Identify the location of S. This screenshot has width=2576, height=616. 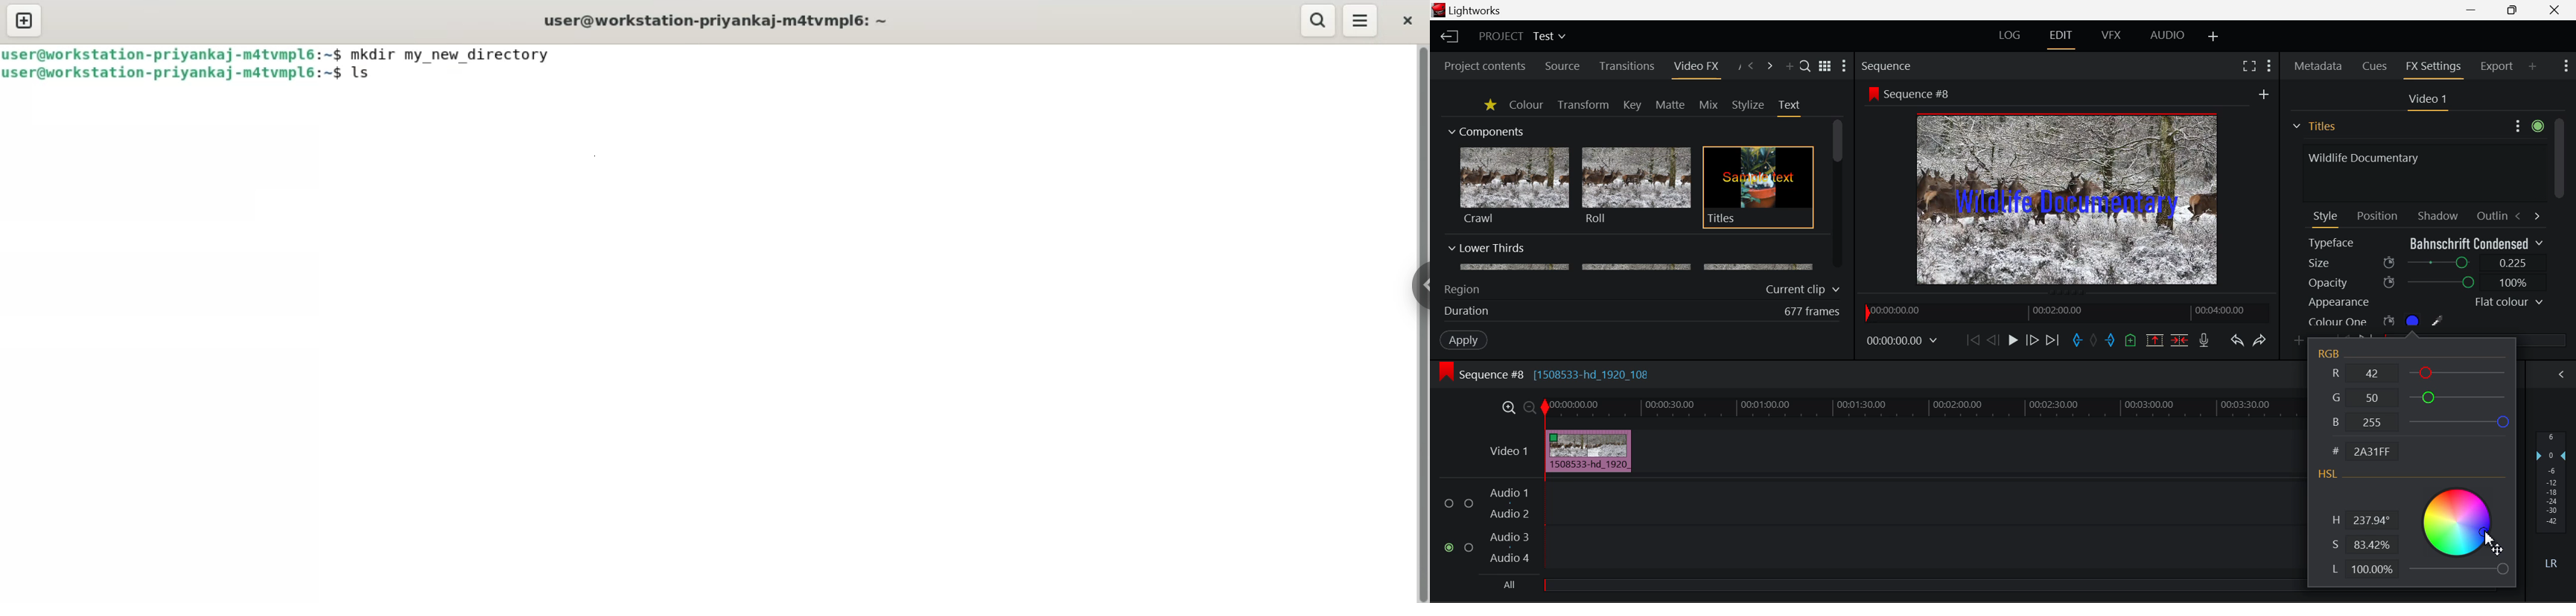
(2362, 546).